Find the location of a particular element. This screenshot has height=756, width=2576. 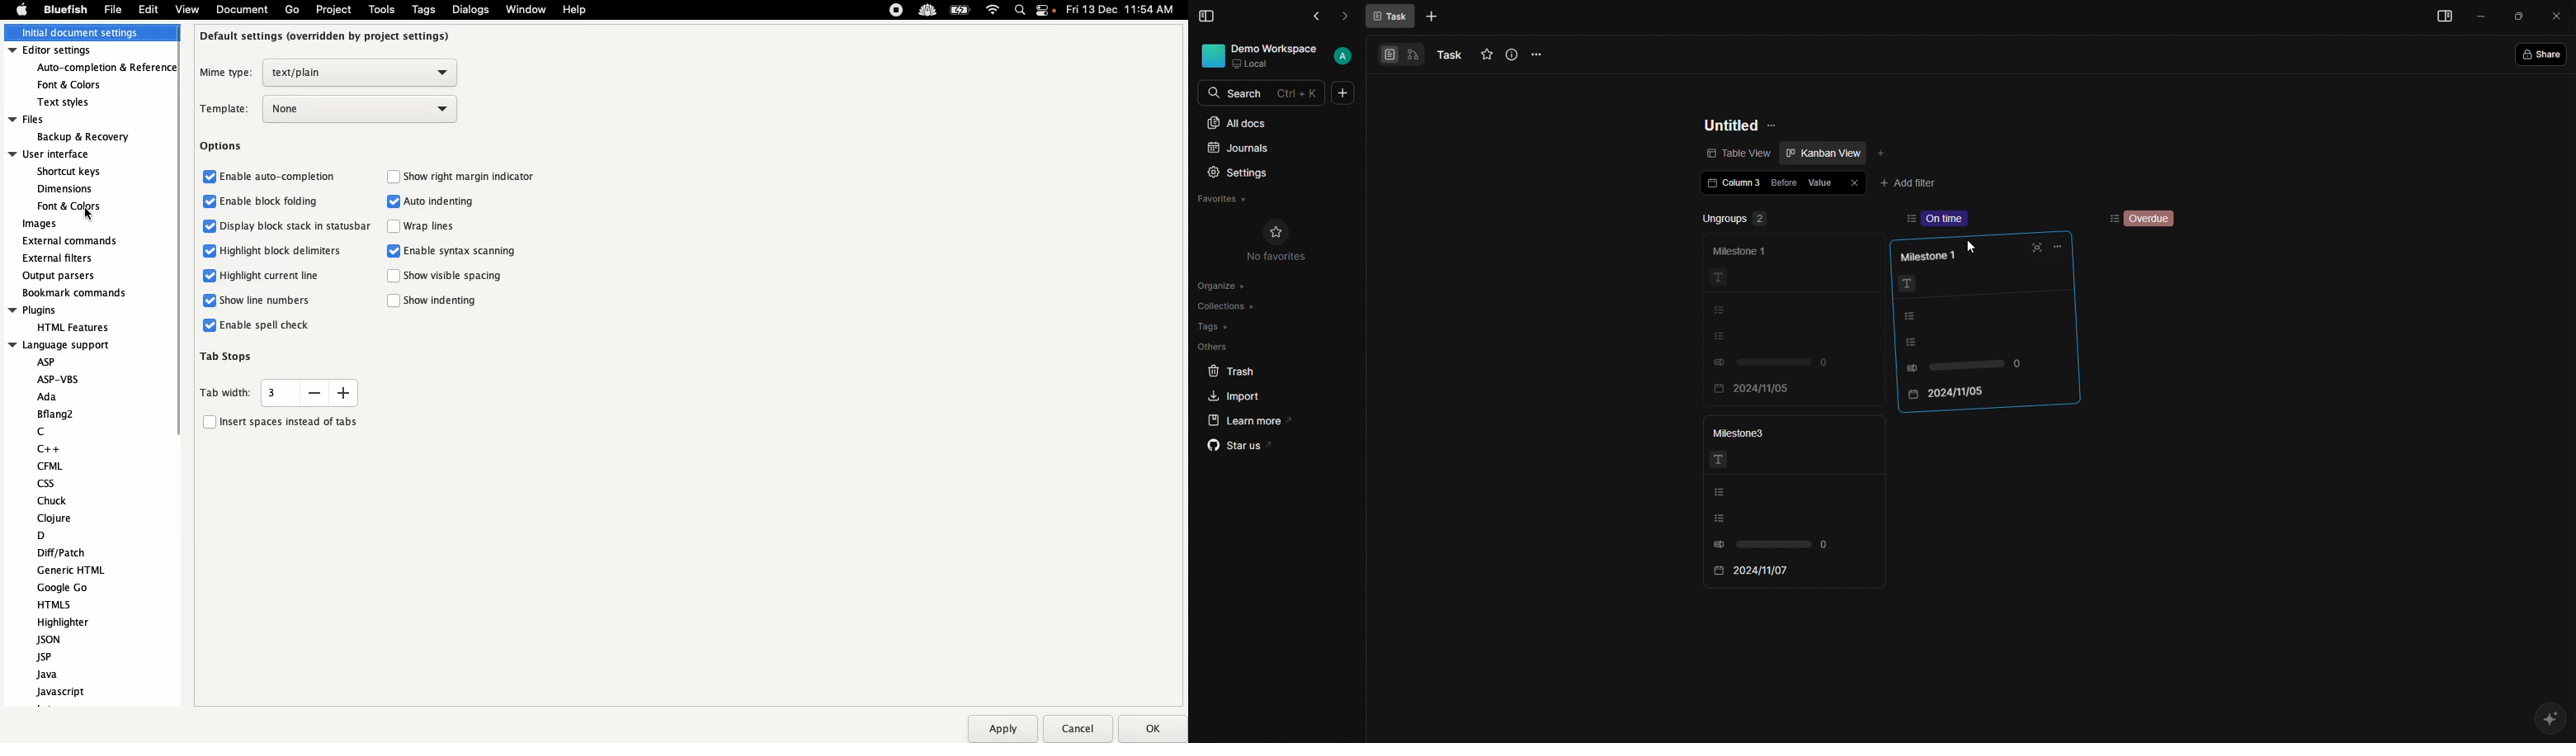

Window is located at coordinates (527, 11).